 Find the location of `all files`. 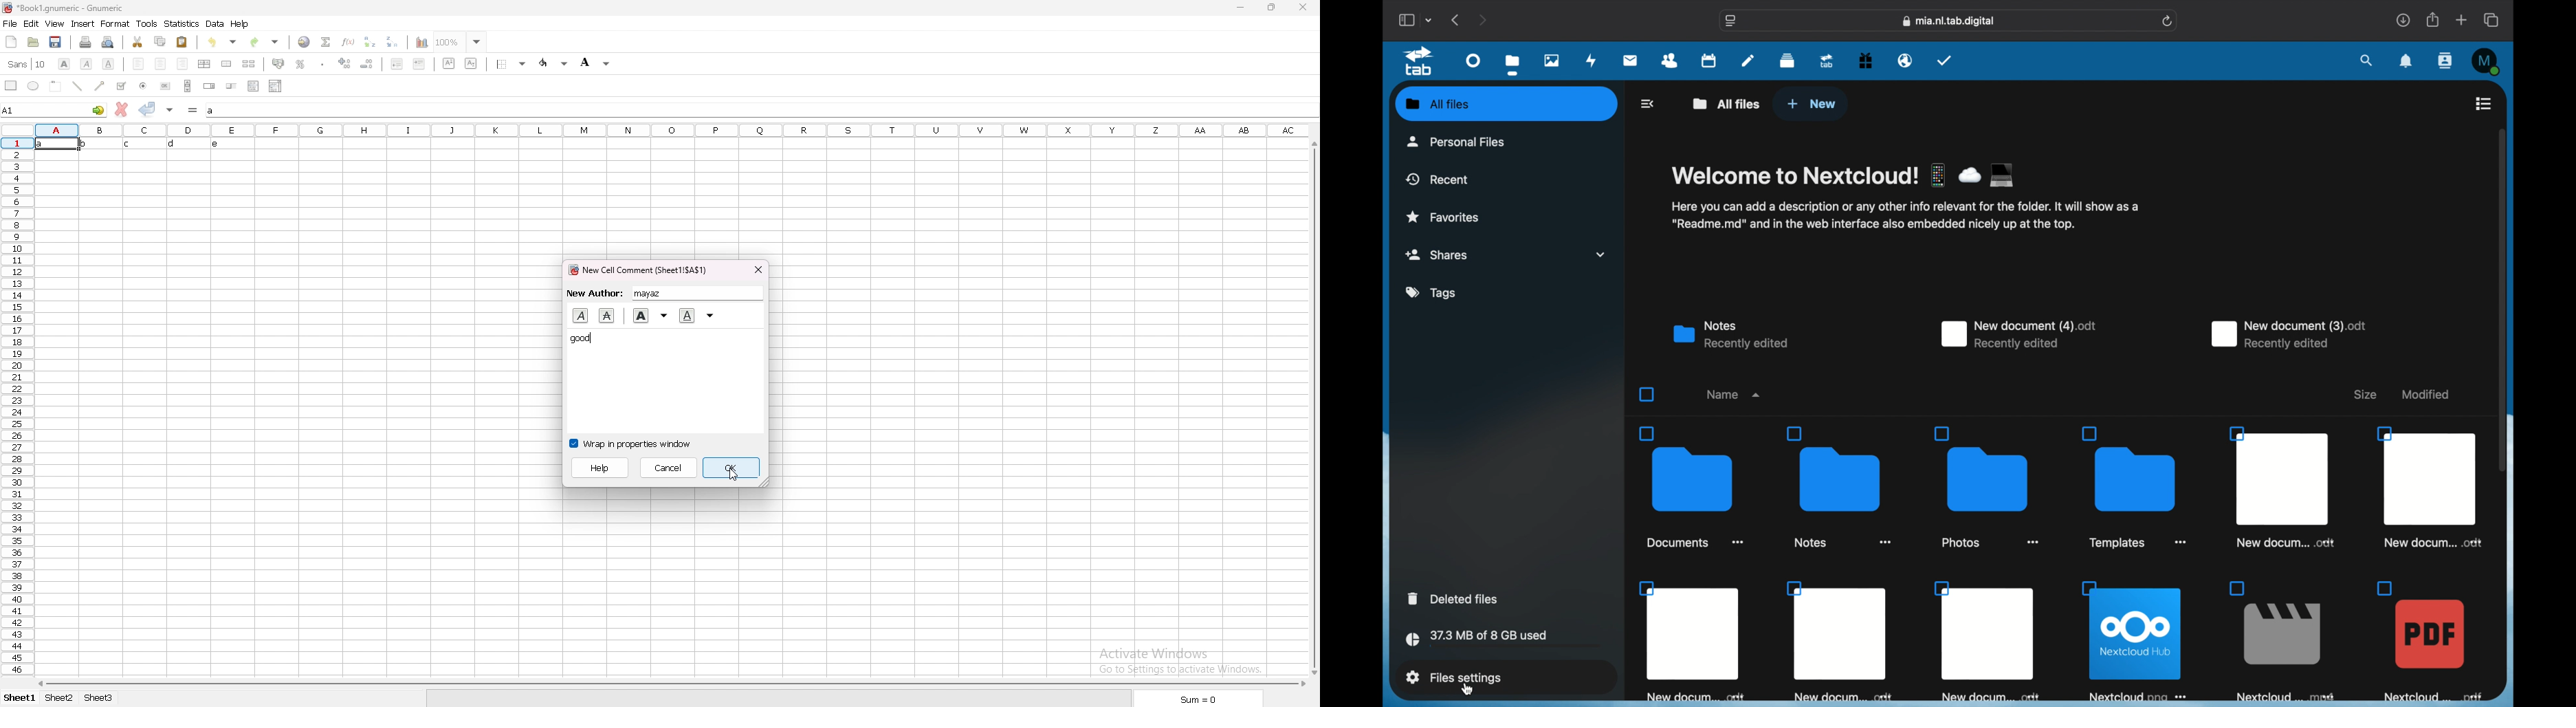

all files is located at coordinates (1438, 103).